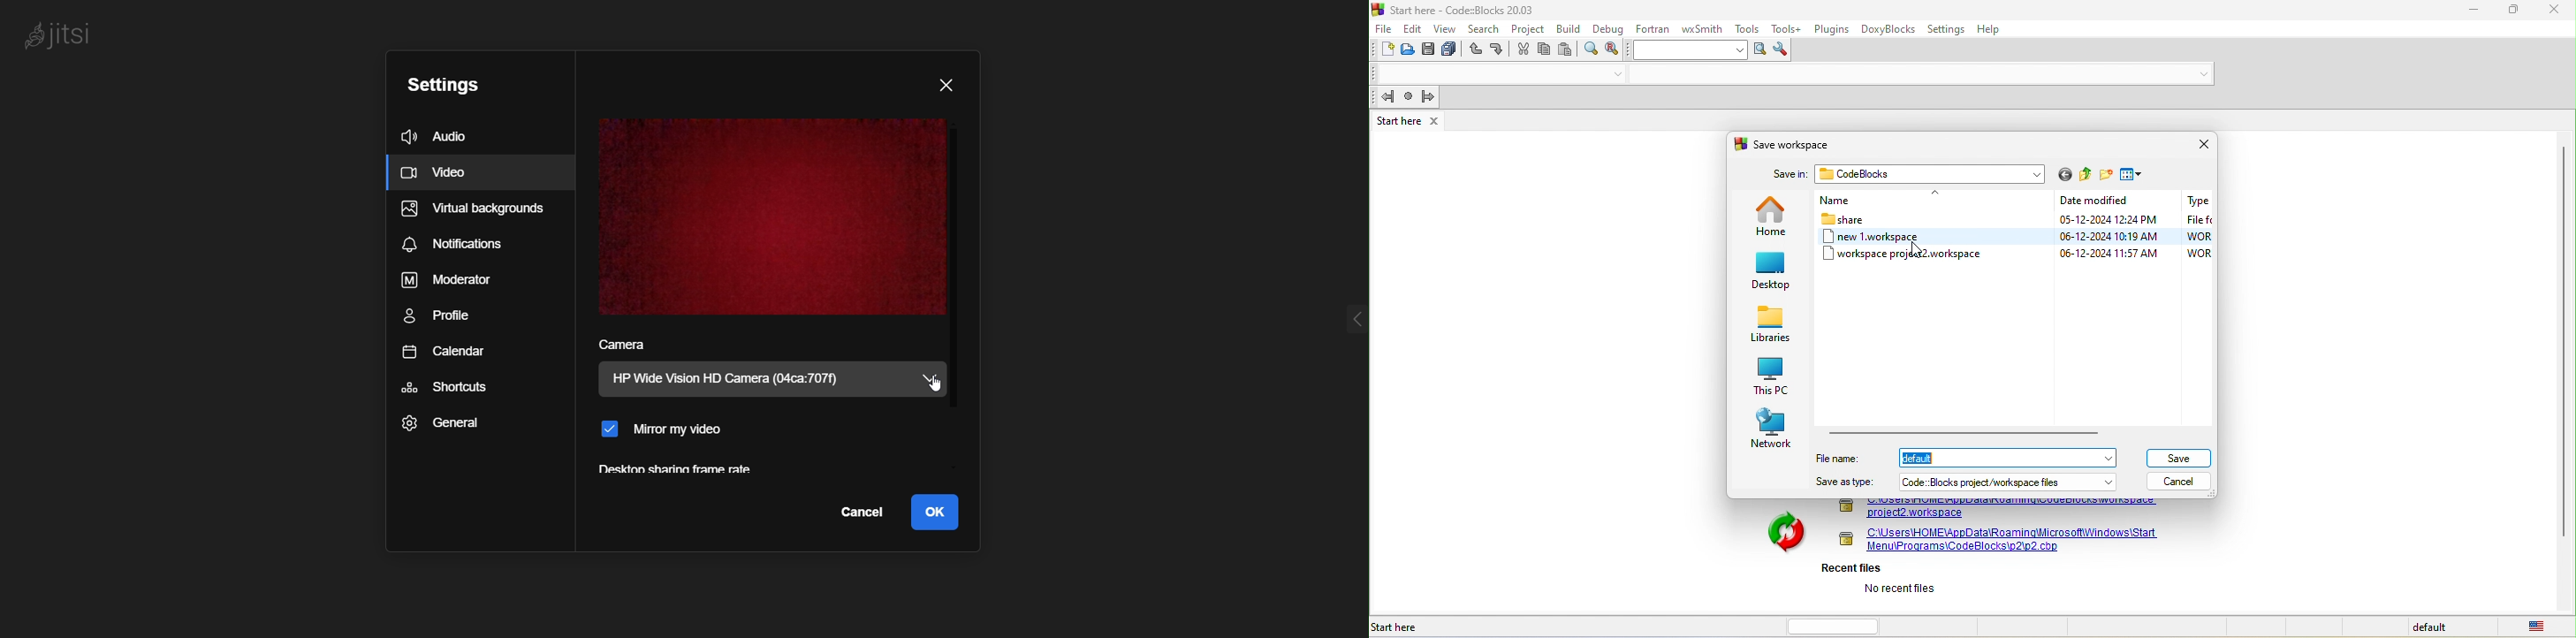  I want to click on wxsmith, so click(1704, 27).